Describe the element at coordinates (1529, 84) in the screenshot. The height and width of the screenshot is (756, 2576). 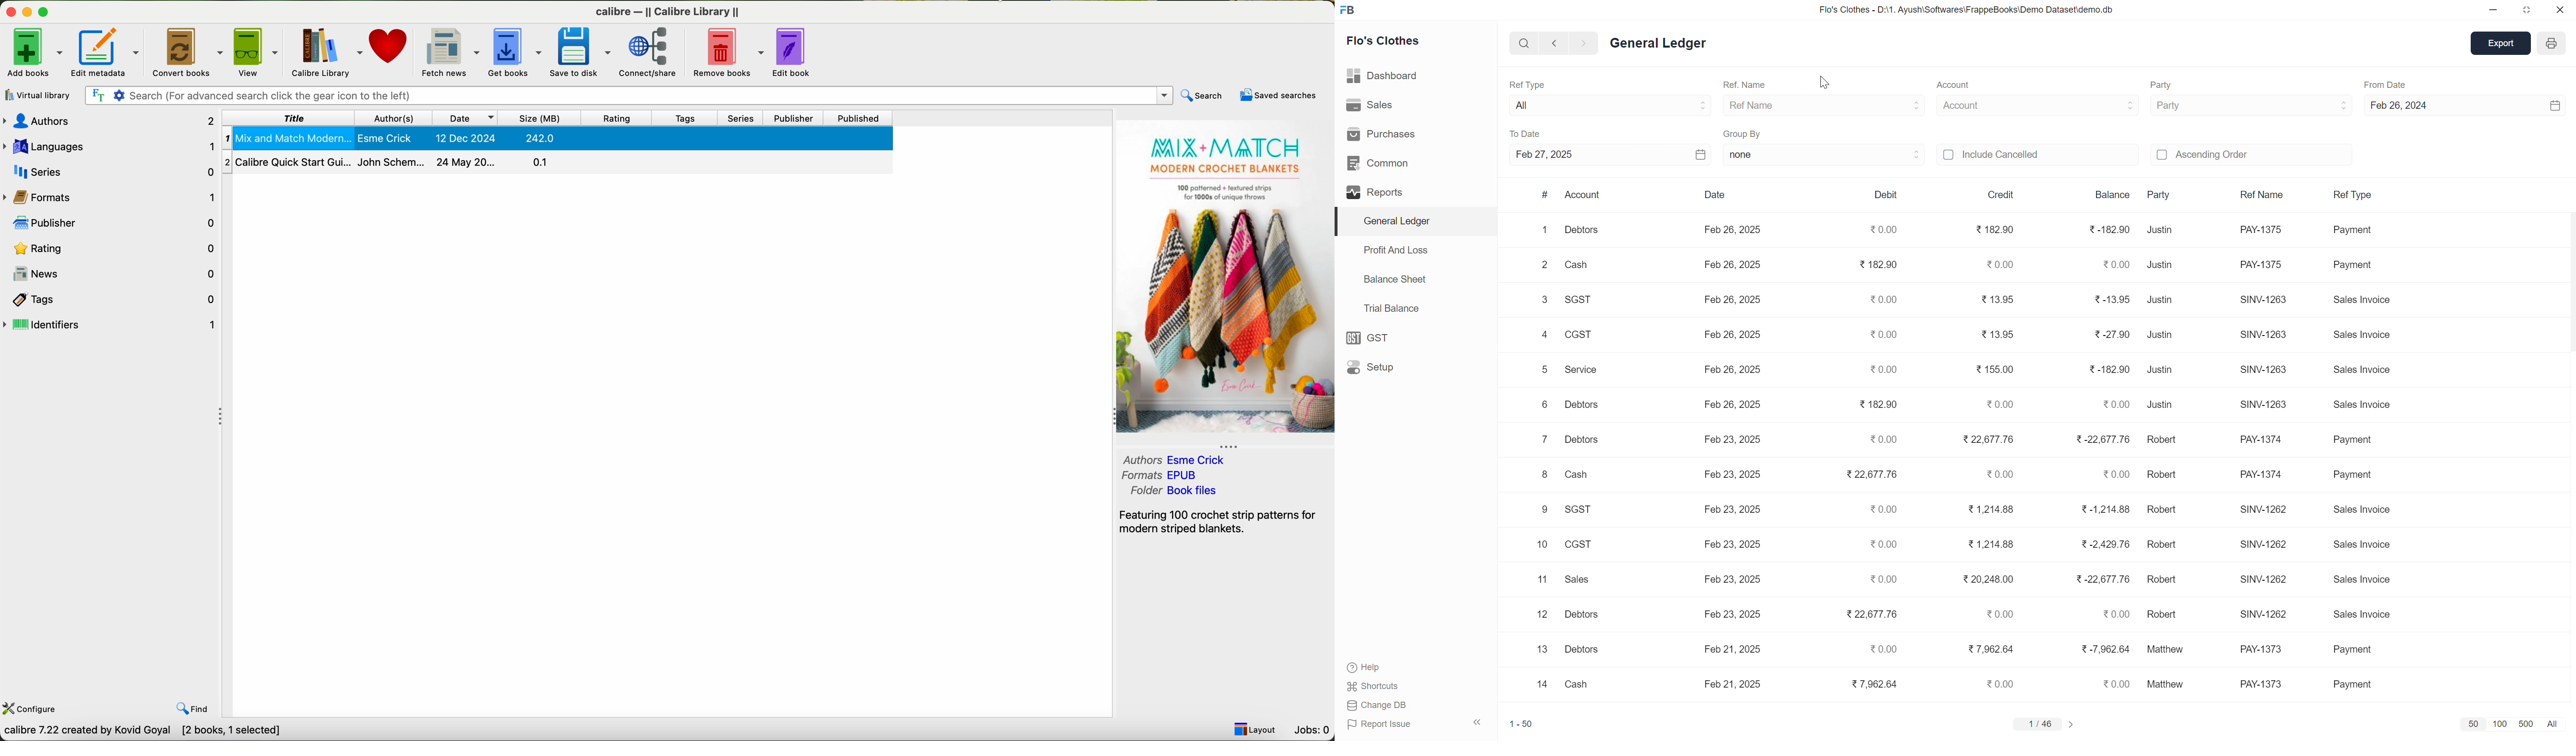
I see `ref type` at that location.